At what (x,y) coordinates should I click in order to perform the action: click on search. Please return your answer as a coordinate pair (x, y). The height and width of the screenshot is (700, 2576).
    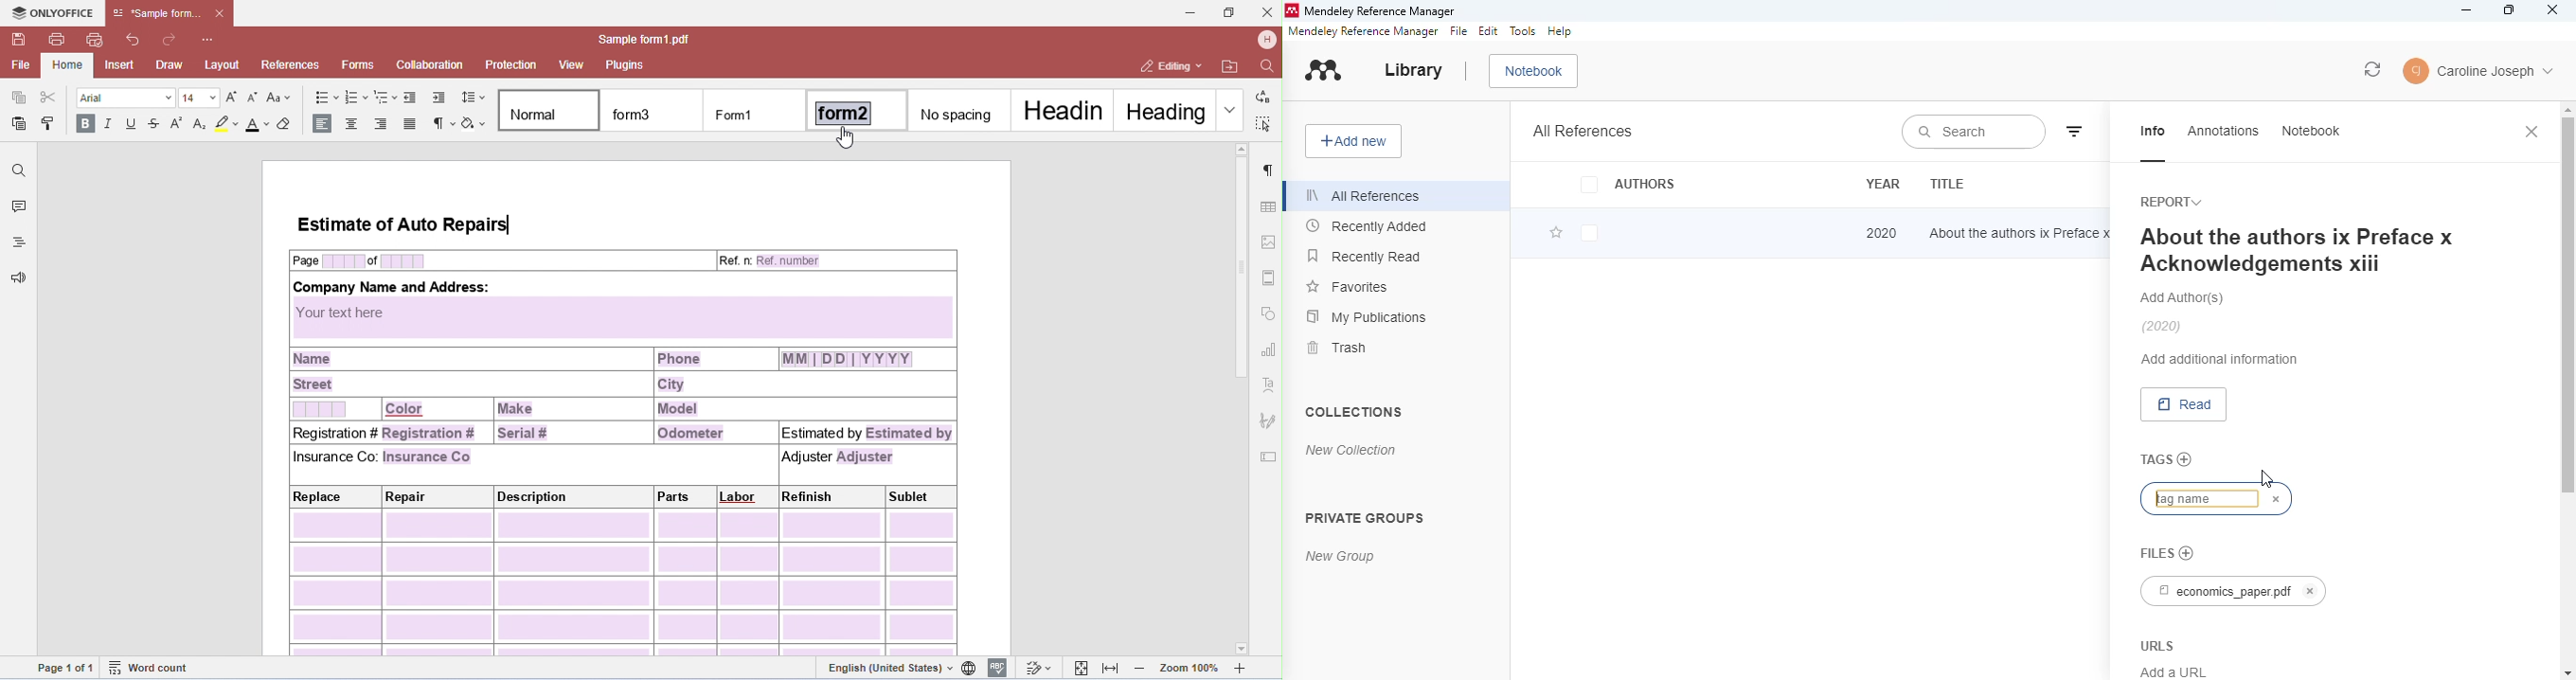
    Looking at the image, I should click on (1975, 134).